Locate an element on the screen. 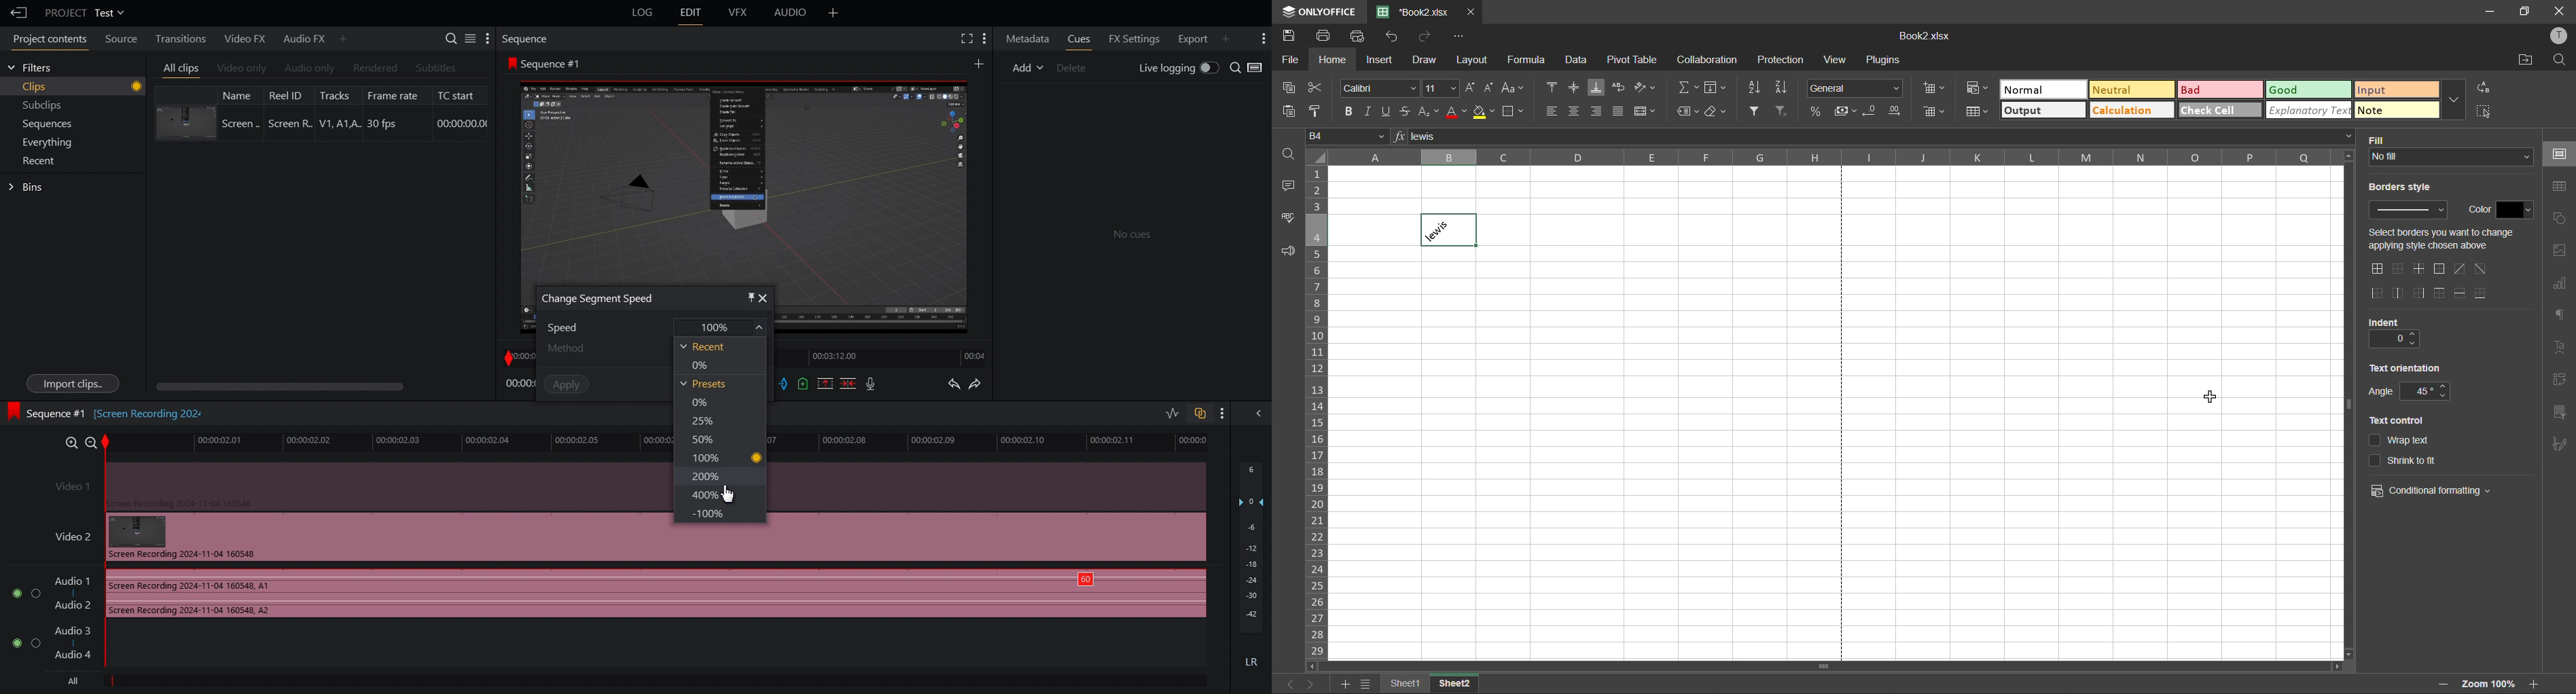  outside left border is located at coordinates (2377, 294).